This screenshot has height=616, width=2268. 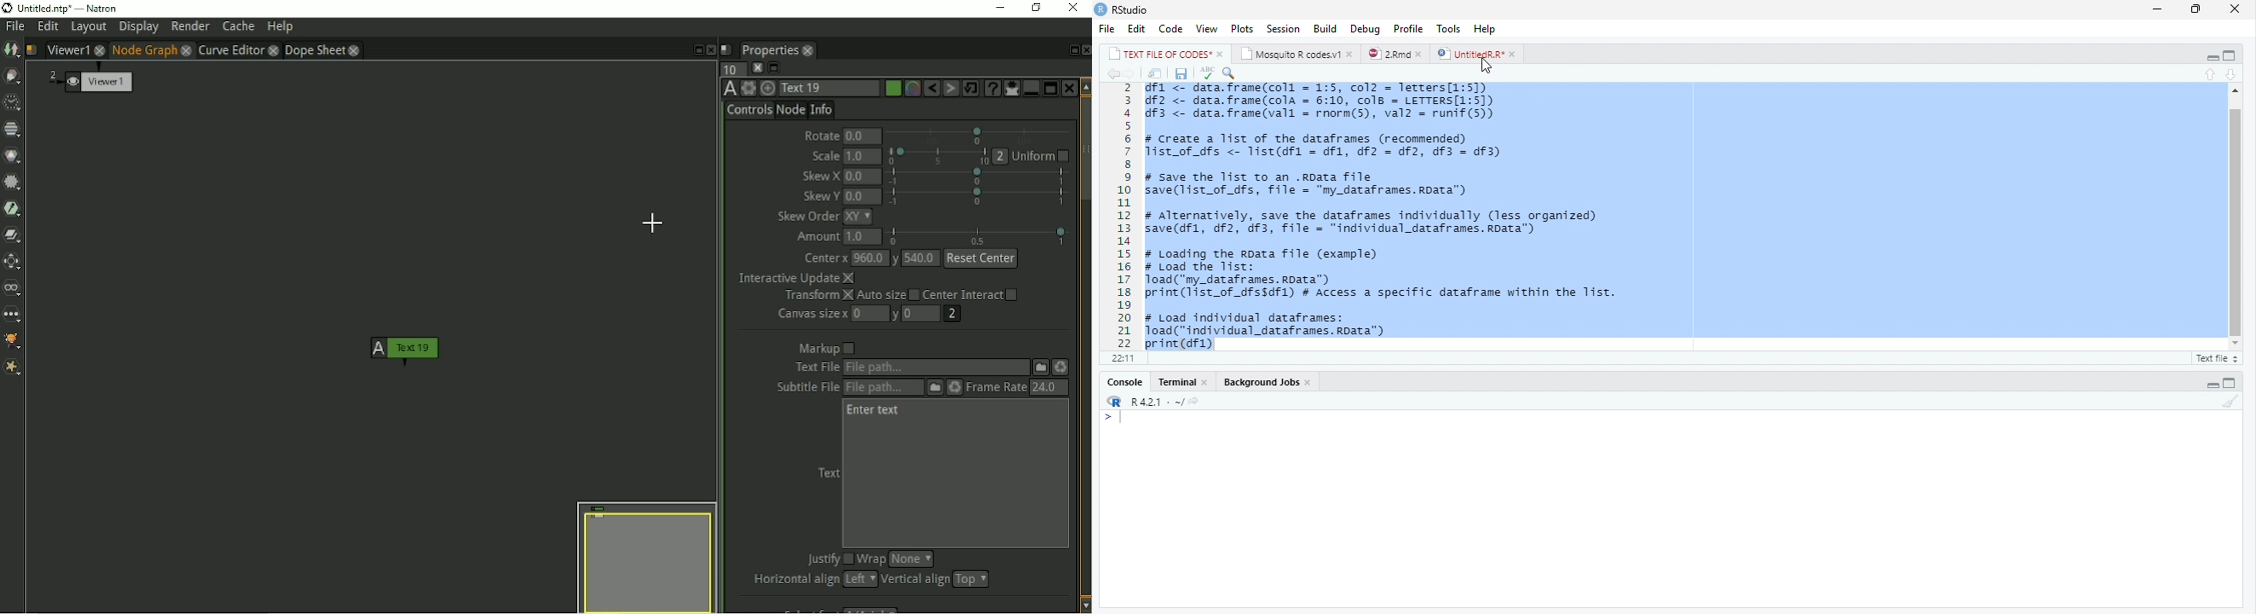 I want to click on Edit, so click(x=1137, y=28).